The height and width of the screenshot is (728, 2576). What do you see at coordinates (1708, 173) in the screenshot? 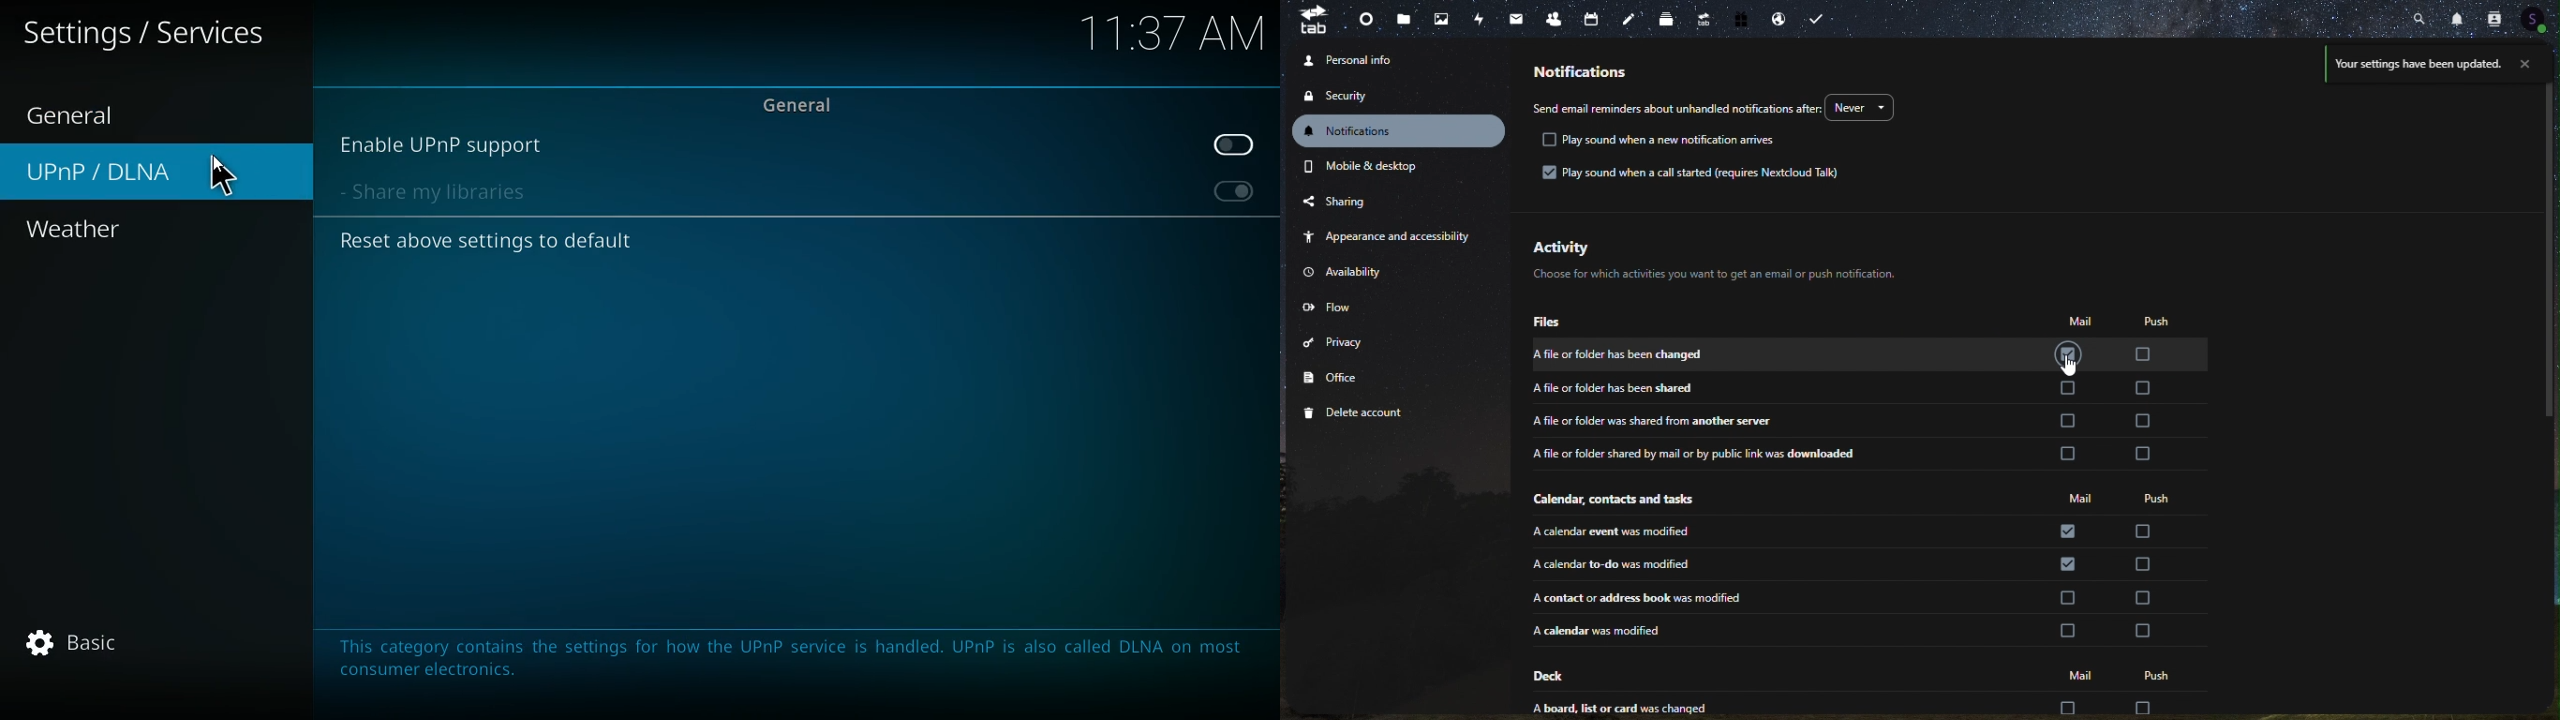
I see `Play sound when a call started (requireds Nextcloud Talk)` at bounding box center [1708, 173].